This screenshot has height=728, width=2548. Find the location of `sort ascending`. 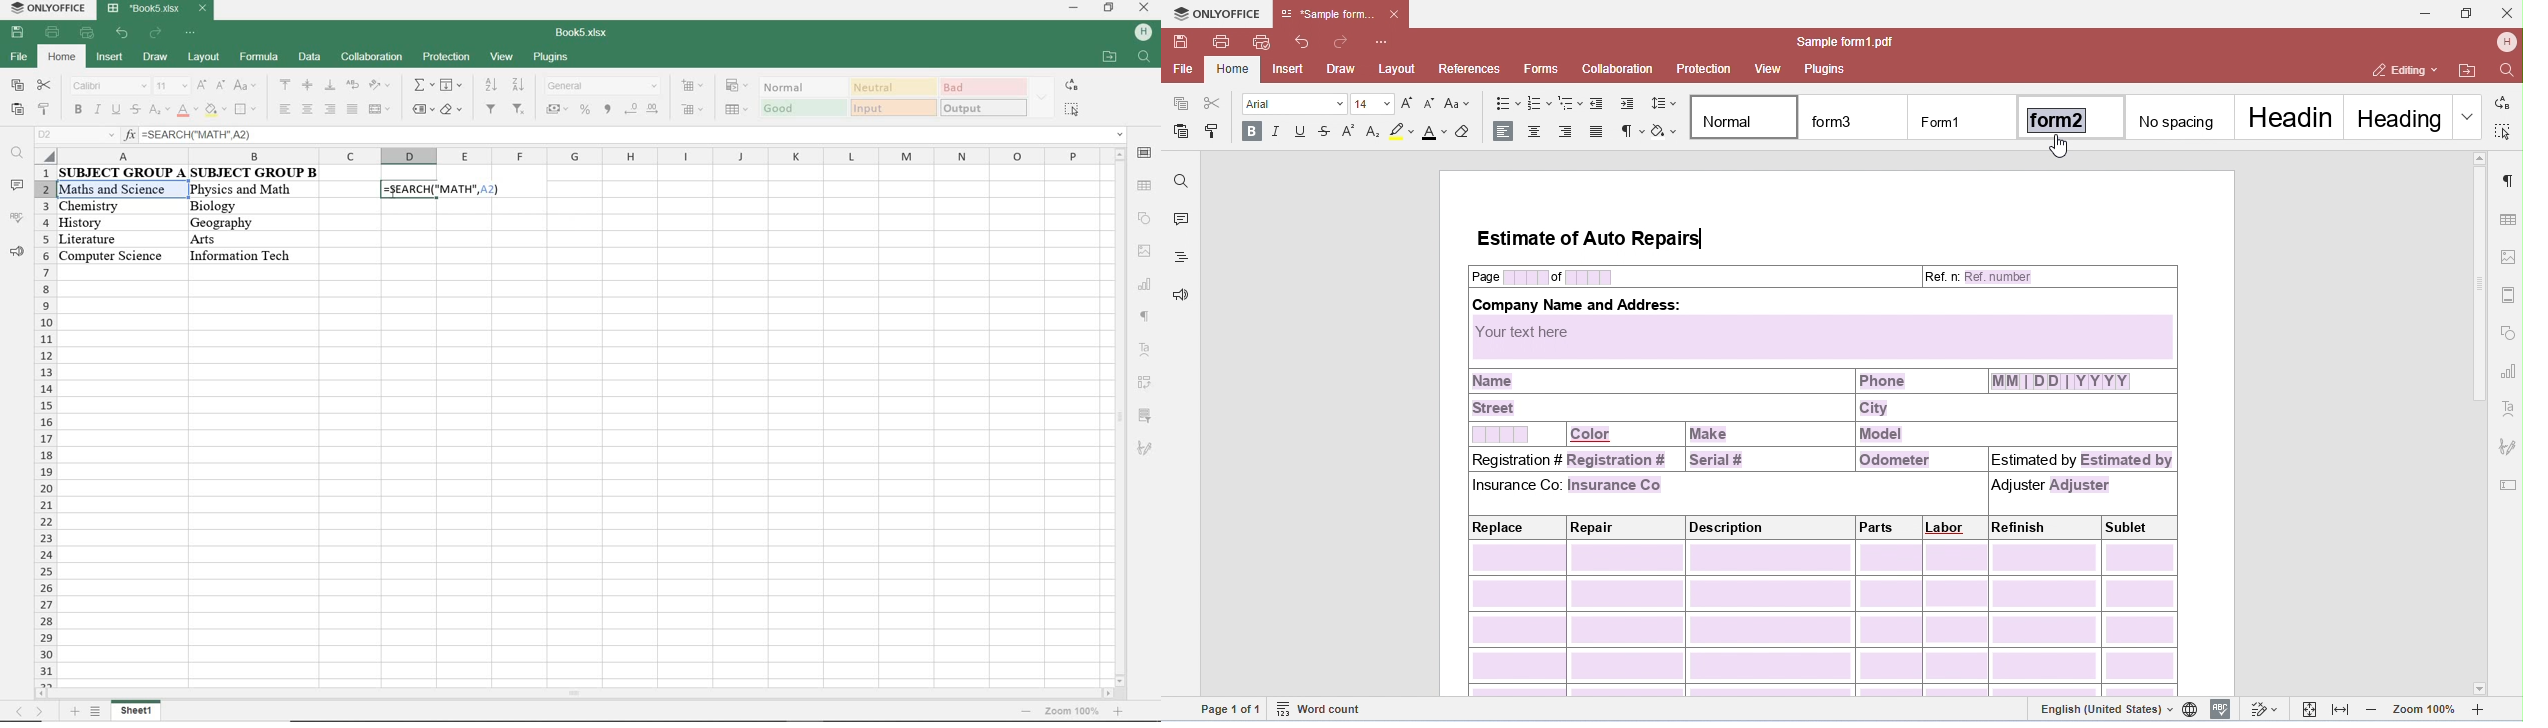

sort ascending is located at coordinates (490, 85).